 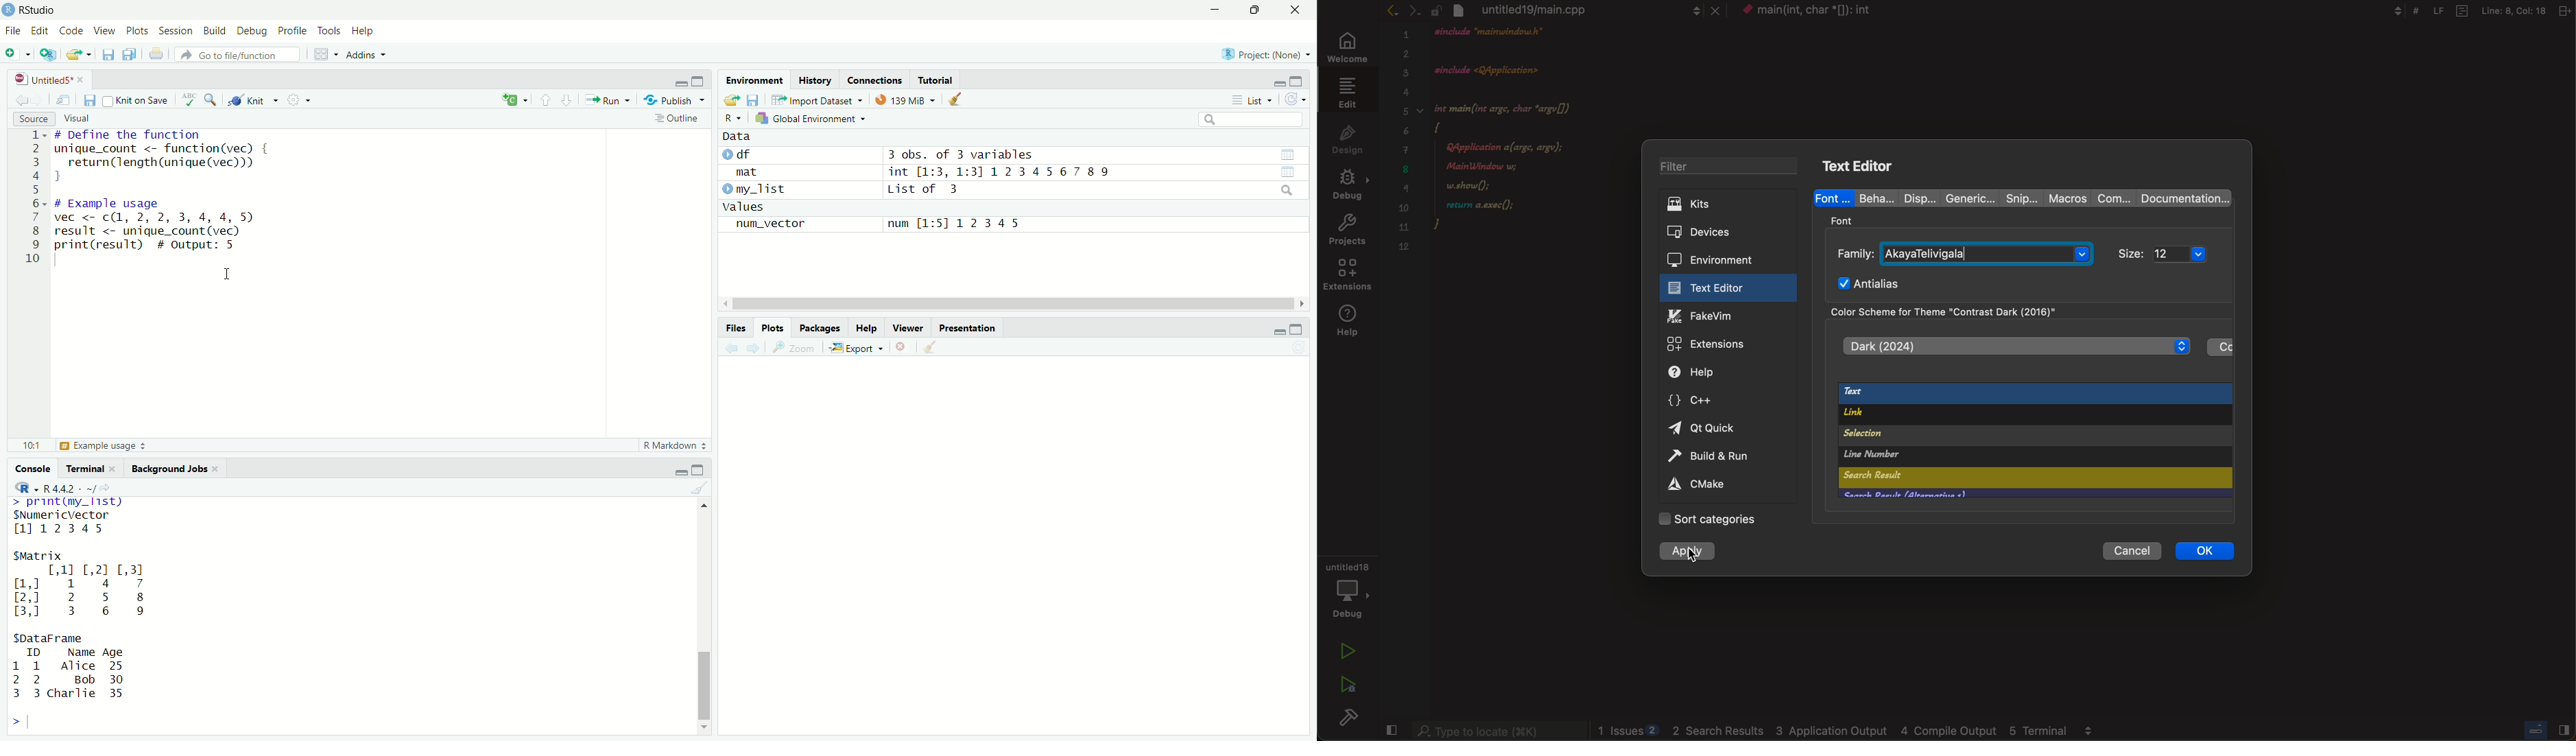 I want to click on Plots, so click(x=774, y=328).